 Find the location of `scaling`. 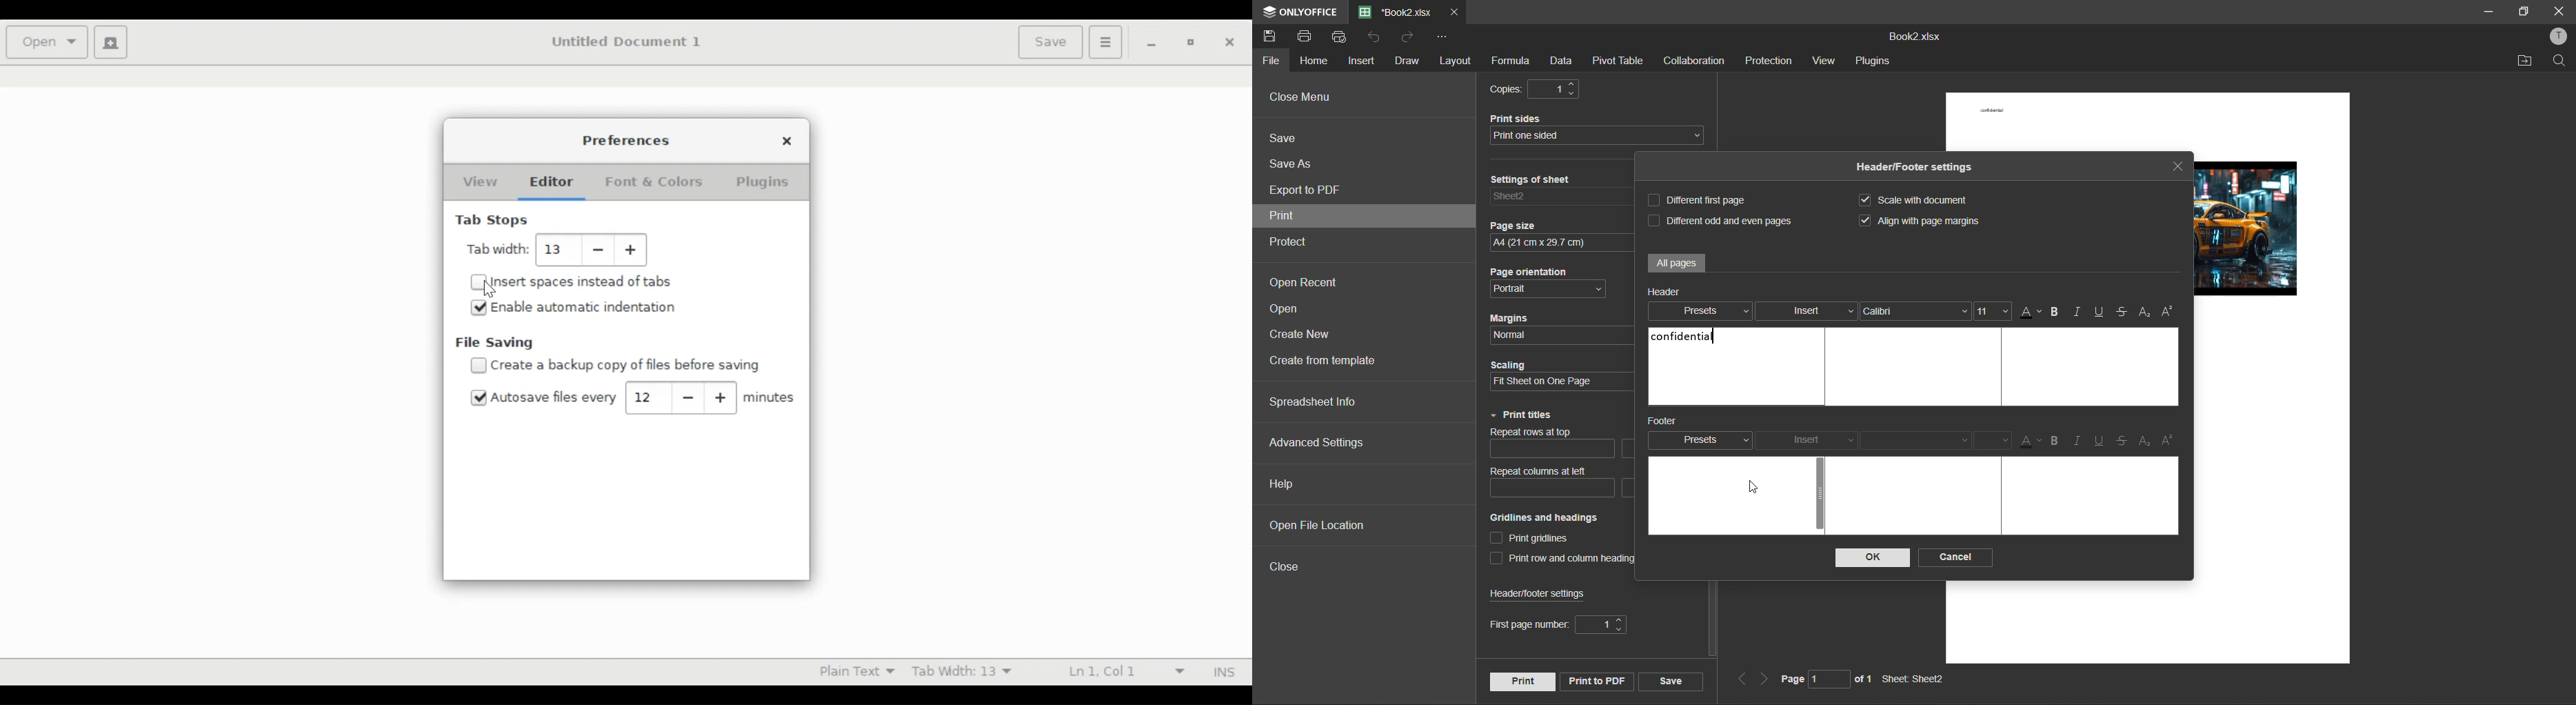

scaling is located at coordinates (1562, 382).